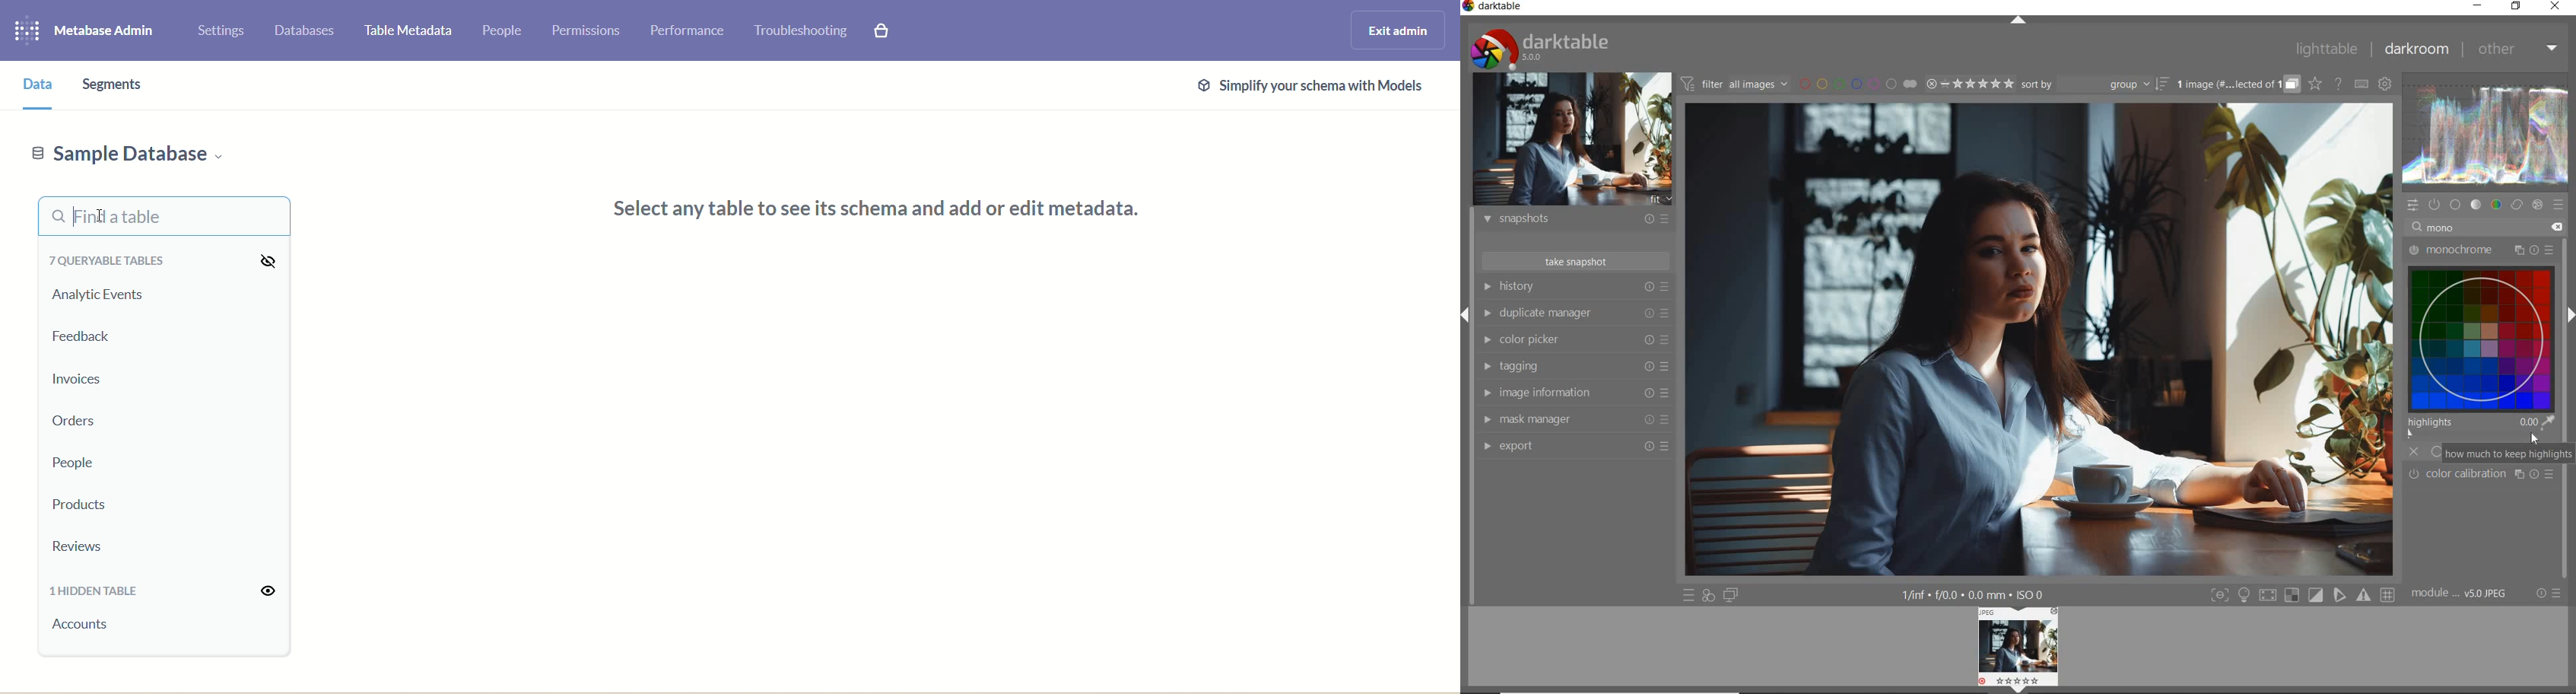 The width and height of the screenshot is (2576, 700). Describe the element at coordinates (1975, 594) in the screenshot. I see `1/inf*f/0.0 mm*ISO 0` at that location.